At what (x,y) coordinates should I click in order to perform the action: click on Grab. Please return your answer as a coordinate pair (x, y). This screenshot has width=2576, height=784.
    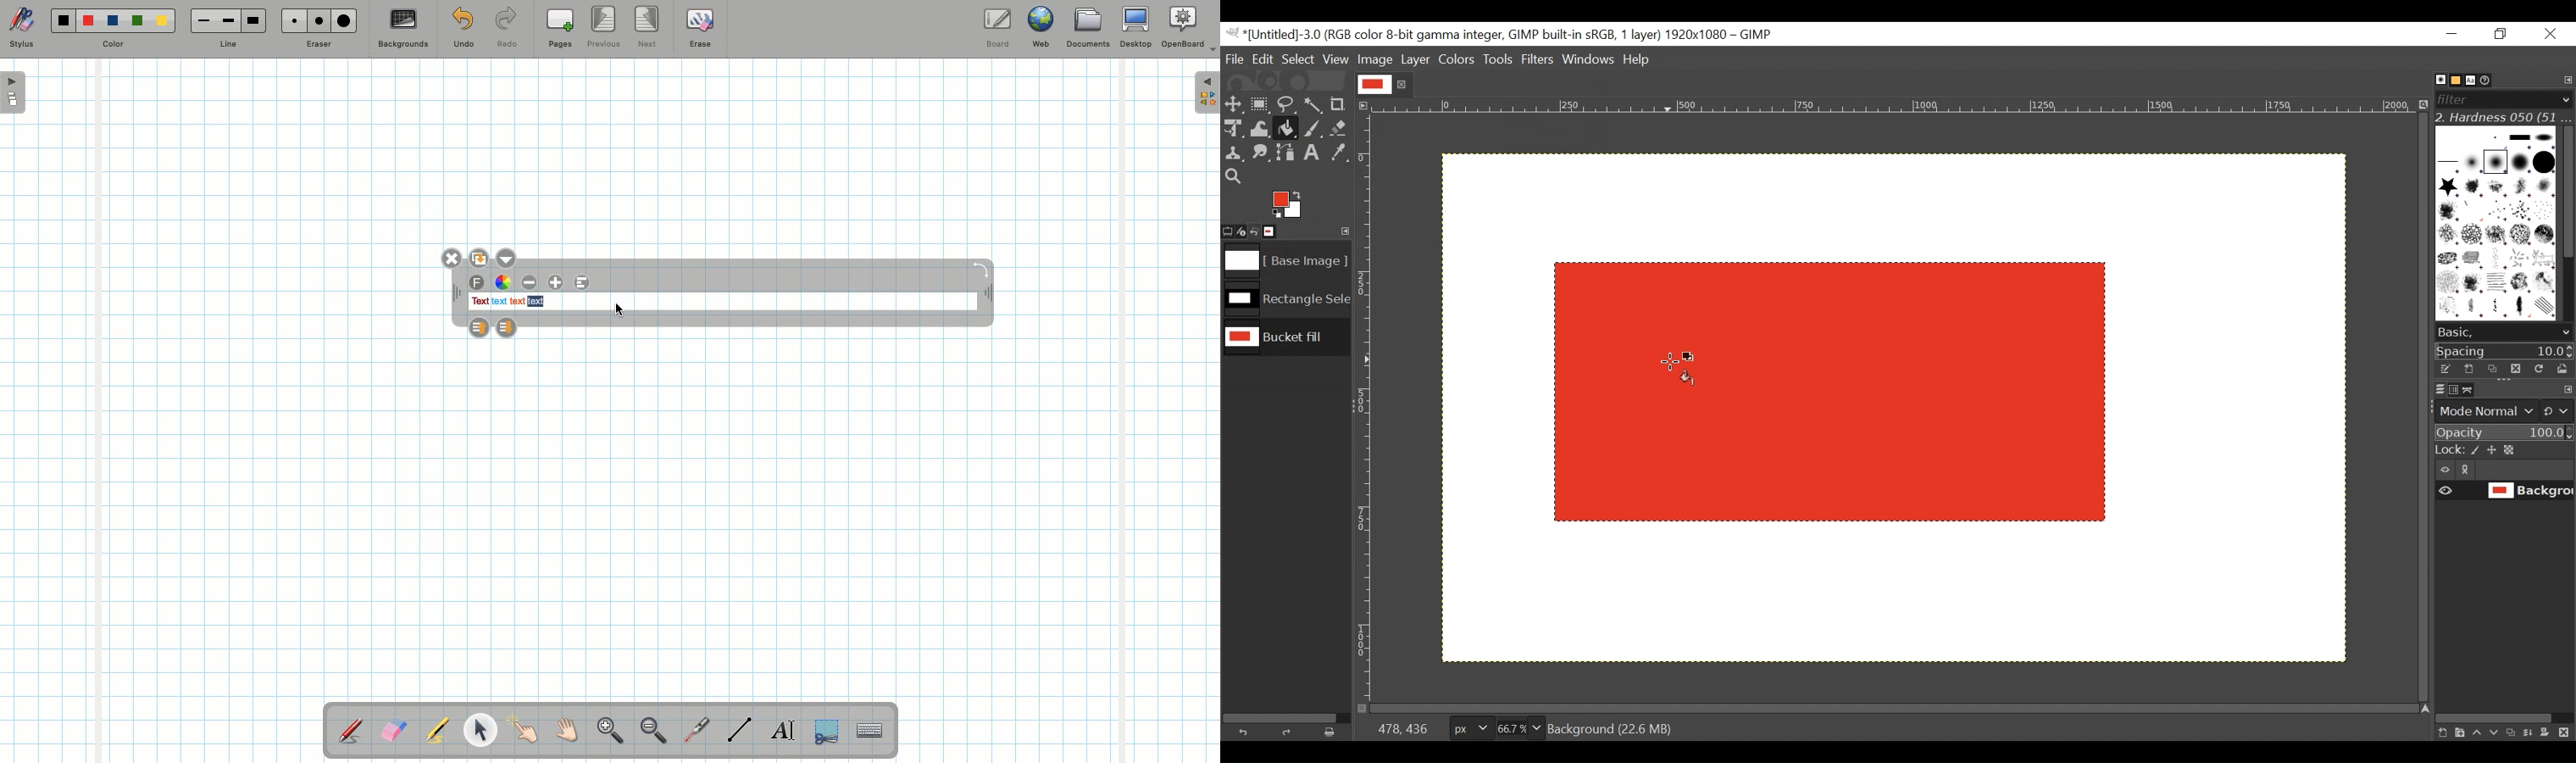
    Looking at the image, I should click on (568, 732).